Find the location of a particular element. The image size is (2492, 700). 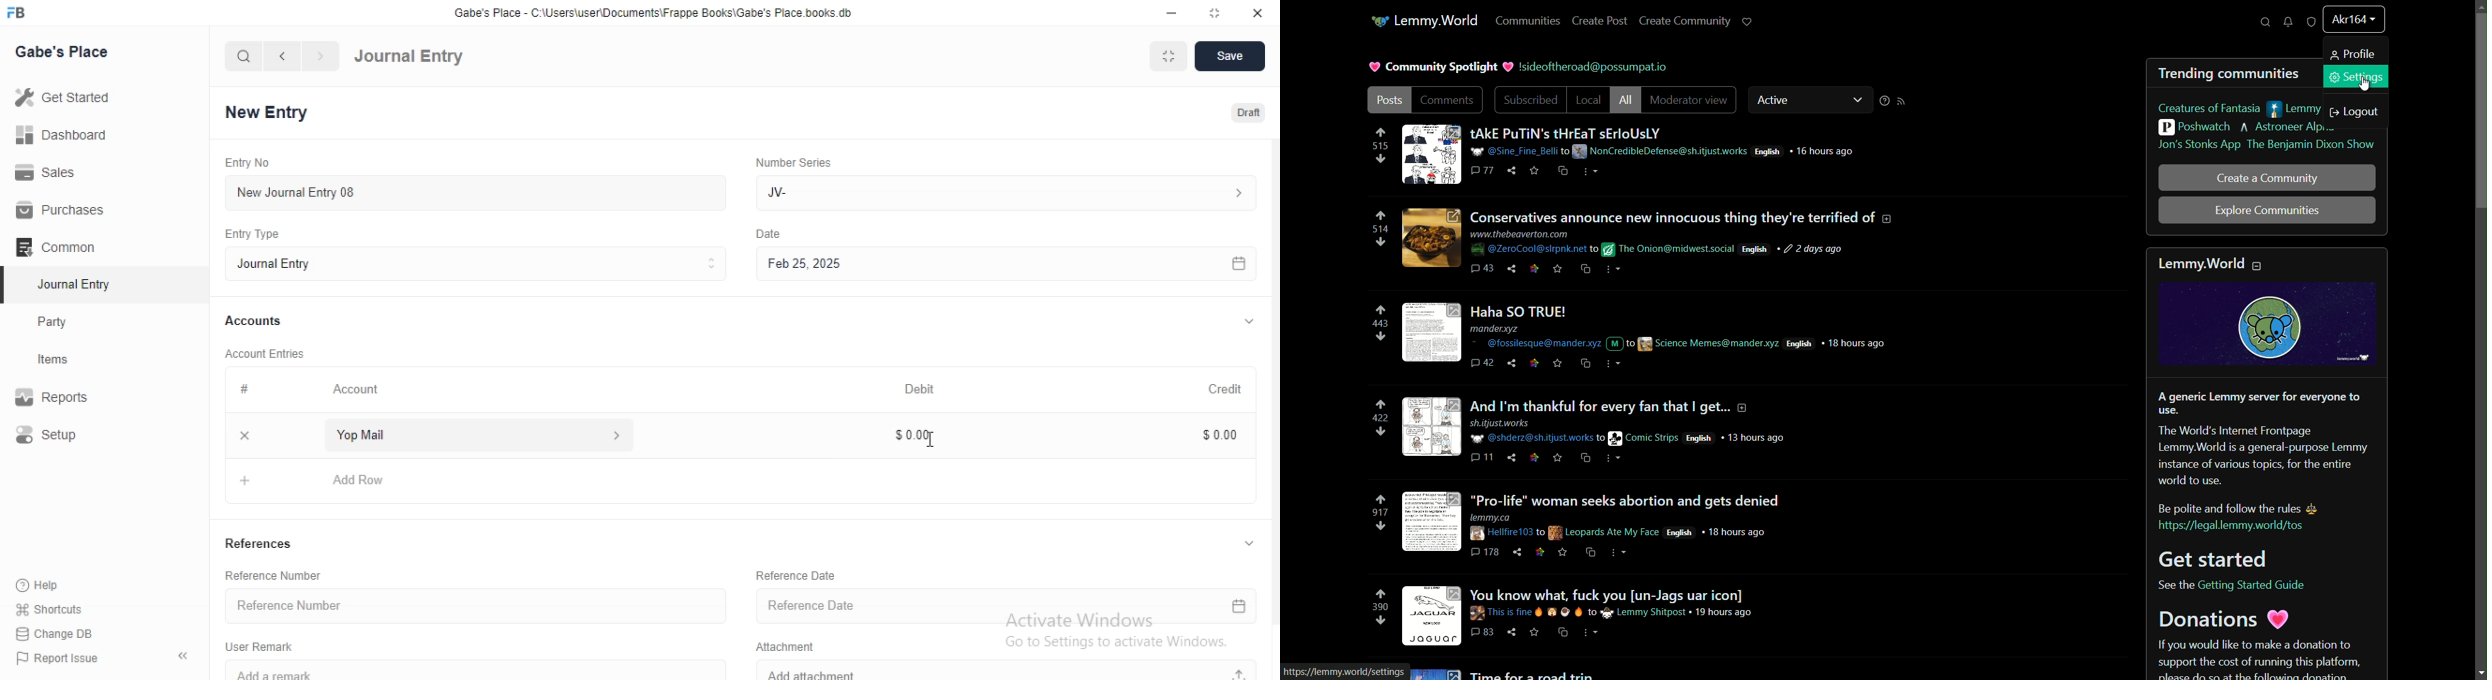

server name is located at coordinates (1438, 20).